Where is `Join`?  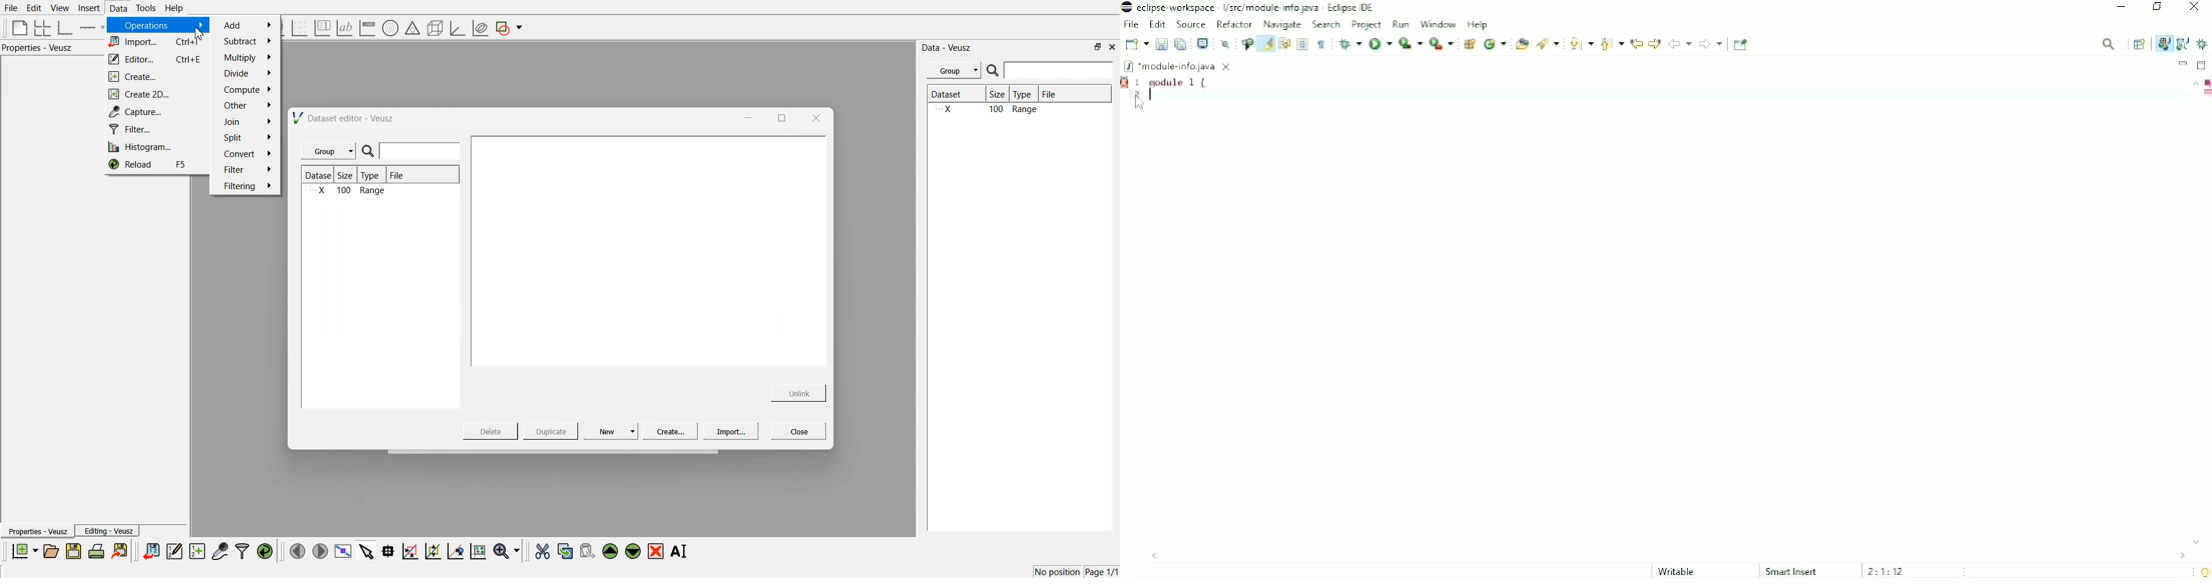
Join is located at coordinates (248, 123).